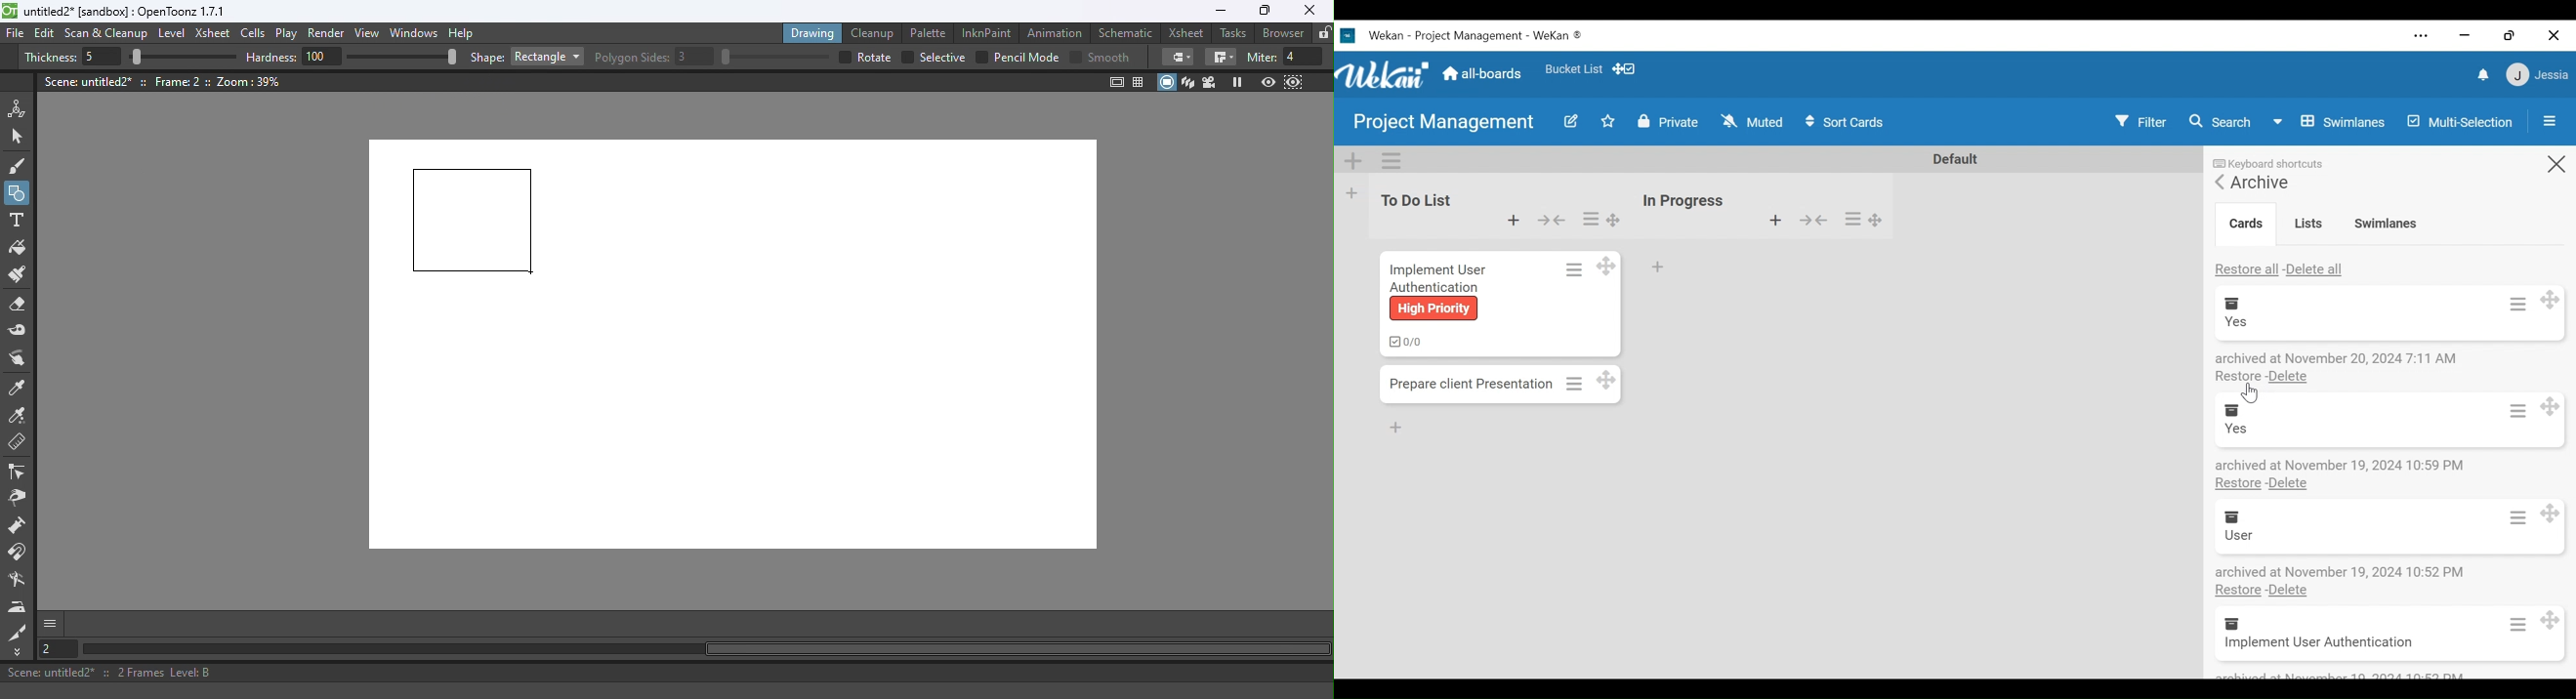  Describe the element at coordinates (695, 57) in the screenshot. I see `3` at that location.